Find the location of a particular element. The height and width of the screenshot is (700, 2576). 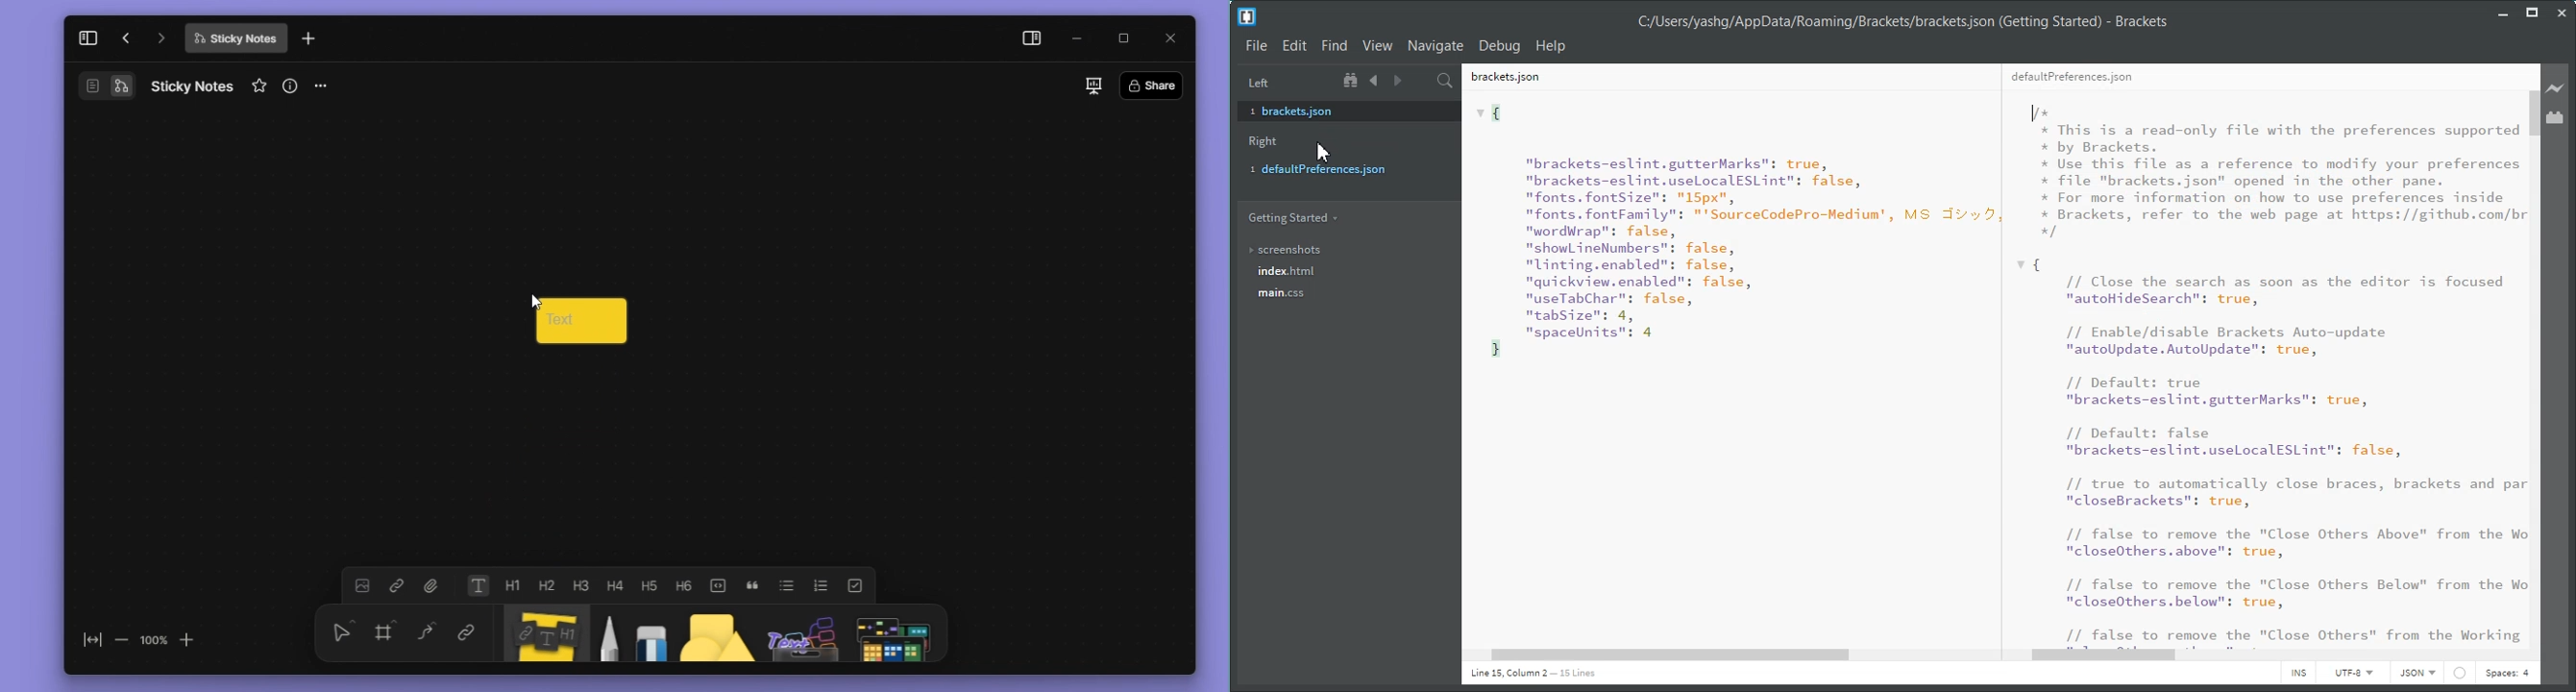

link is located at coordinates (402, 587).